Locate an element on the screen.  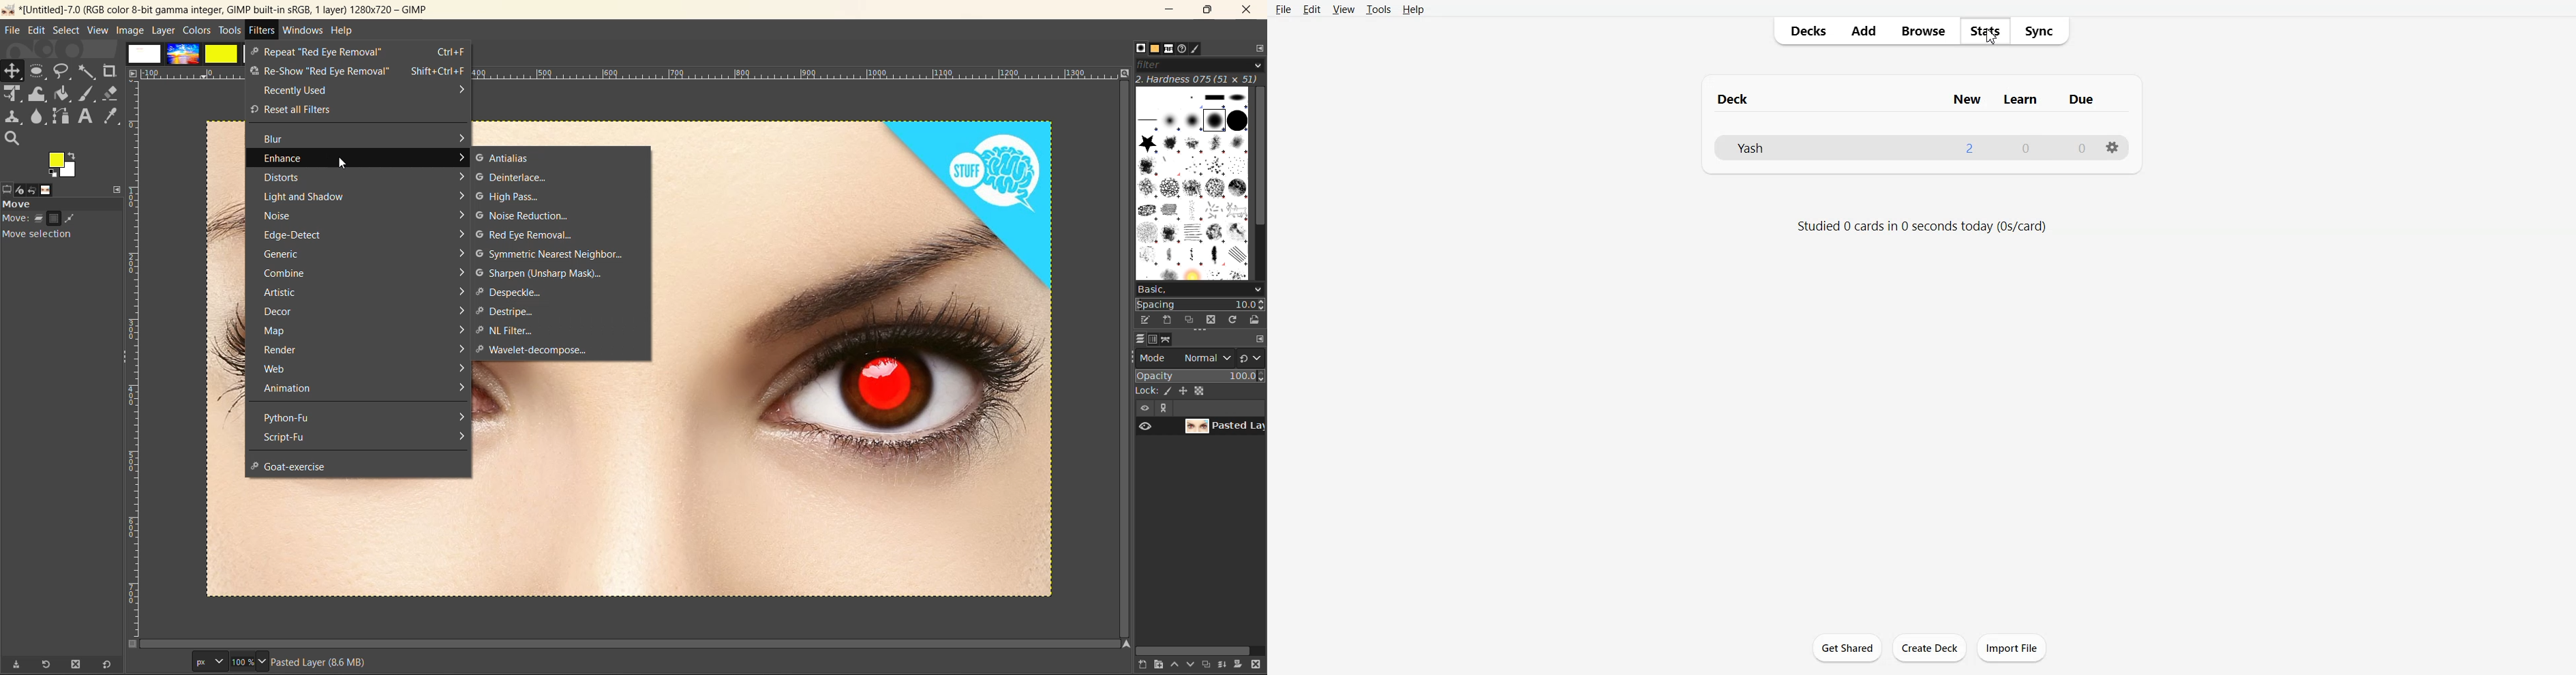
patterns  is located at coordinates (1149, 48).